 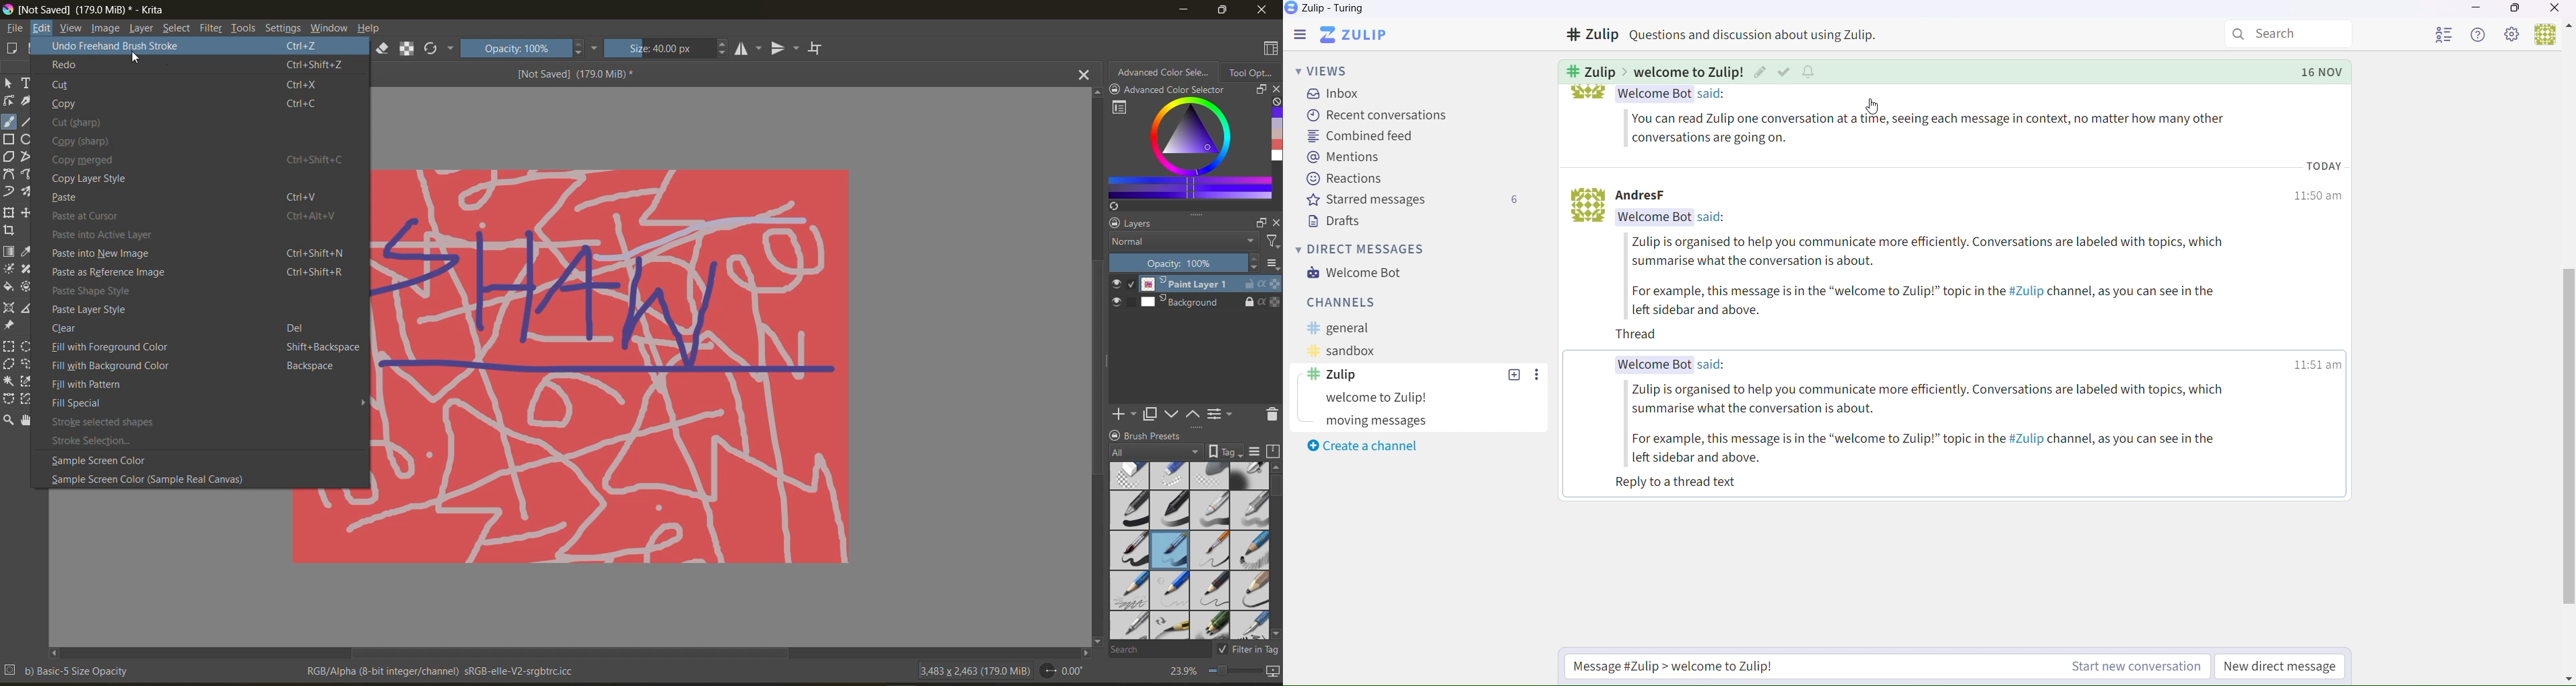 I want to click on Channels, so click(x=1337, y=301).